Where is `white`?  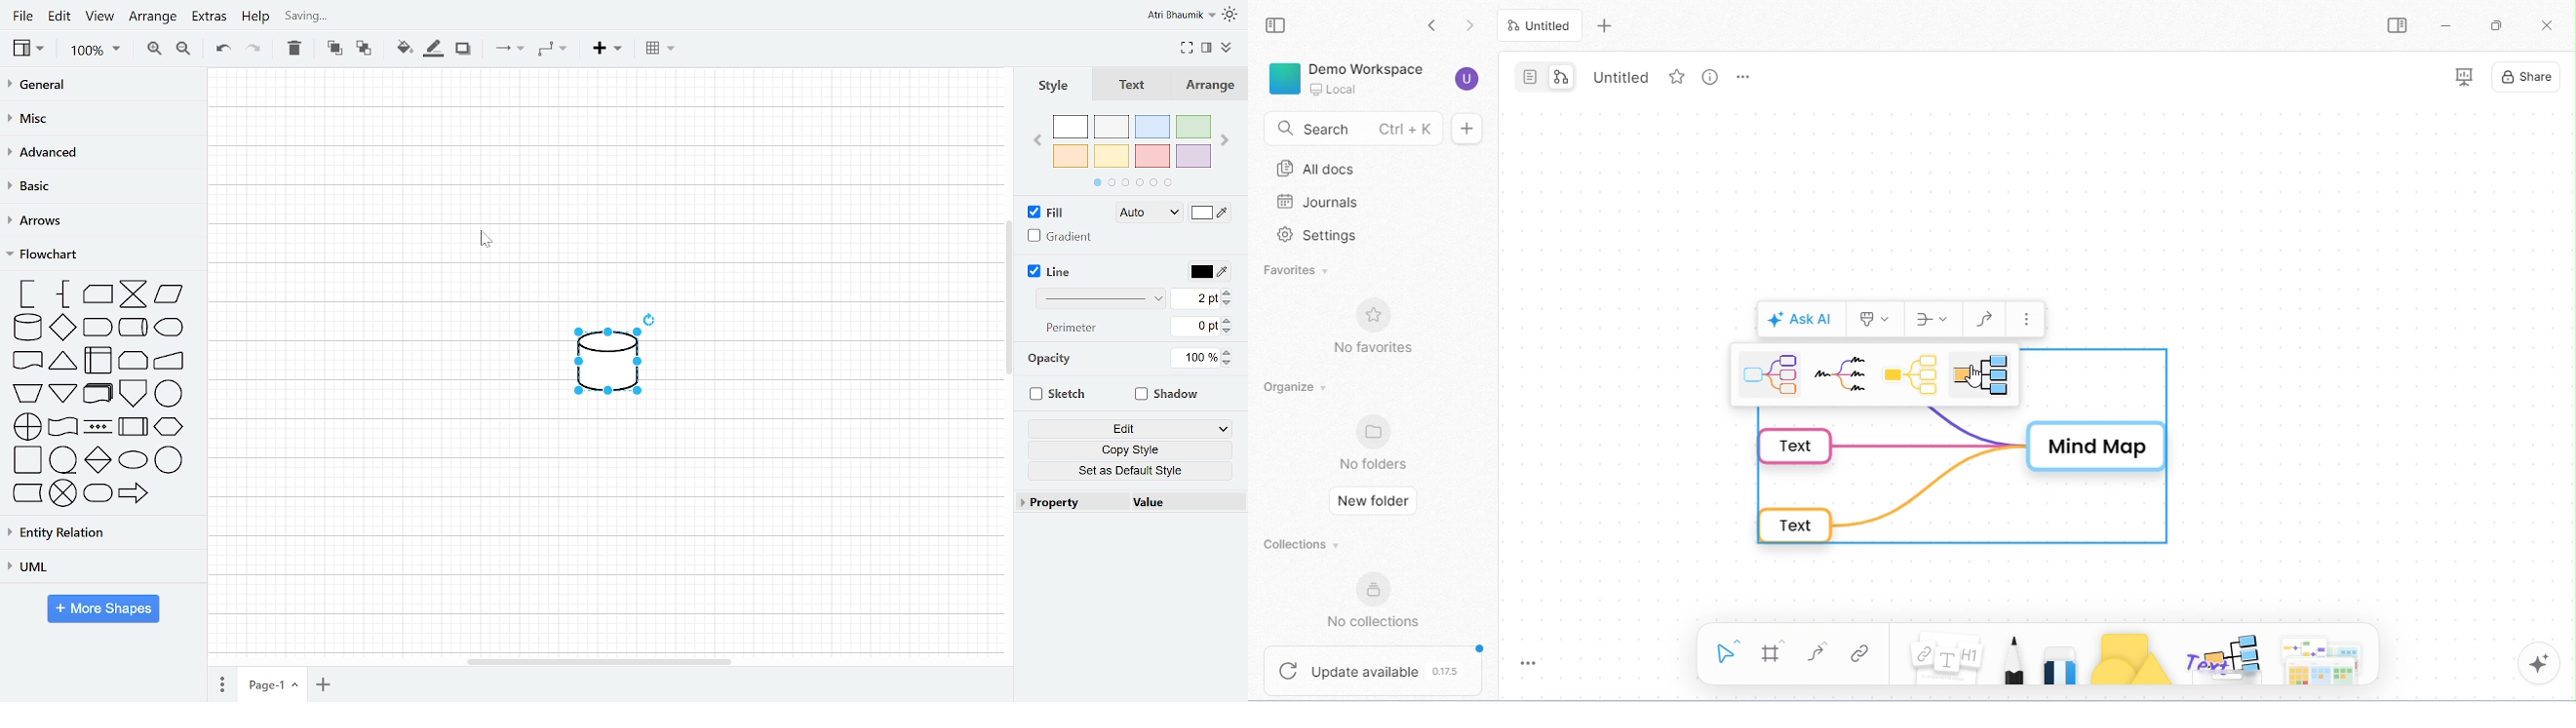
white is located at coordinates (1070, 126).